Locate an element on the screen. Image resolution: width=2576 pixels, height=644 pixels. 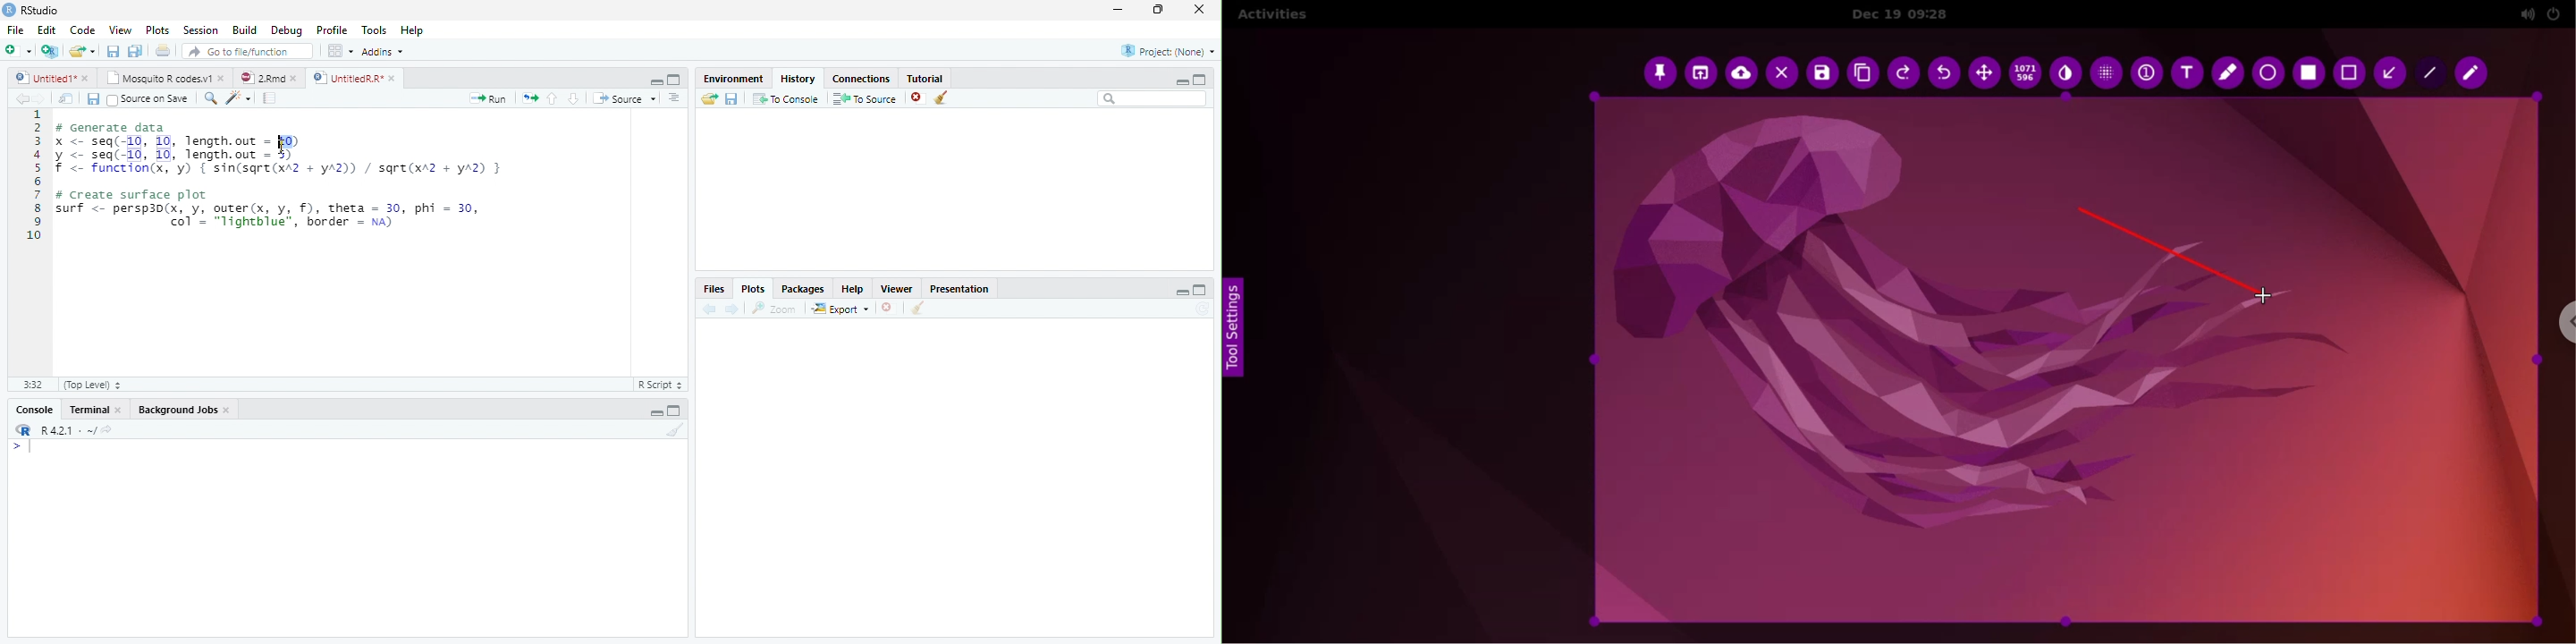
Connections is located at coordinates (861, 78).